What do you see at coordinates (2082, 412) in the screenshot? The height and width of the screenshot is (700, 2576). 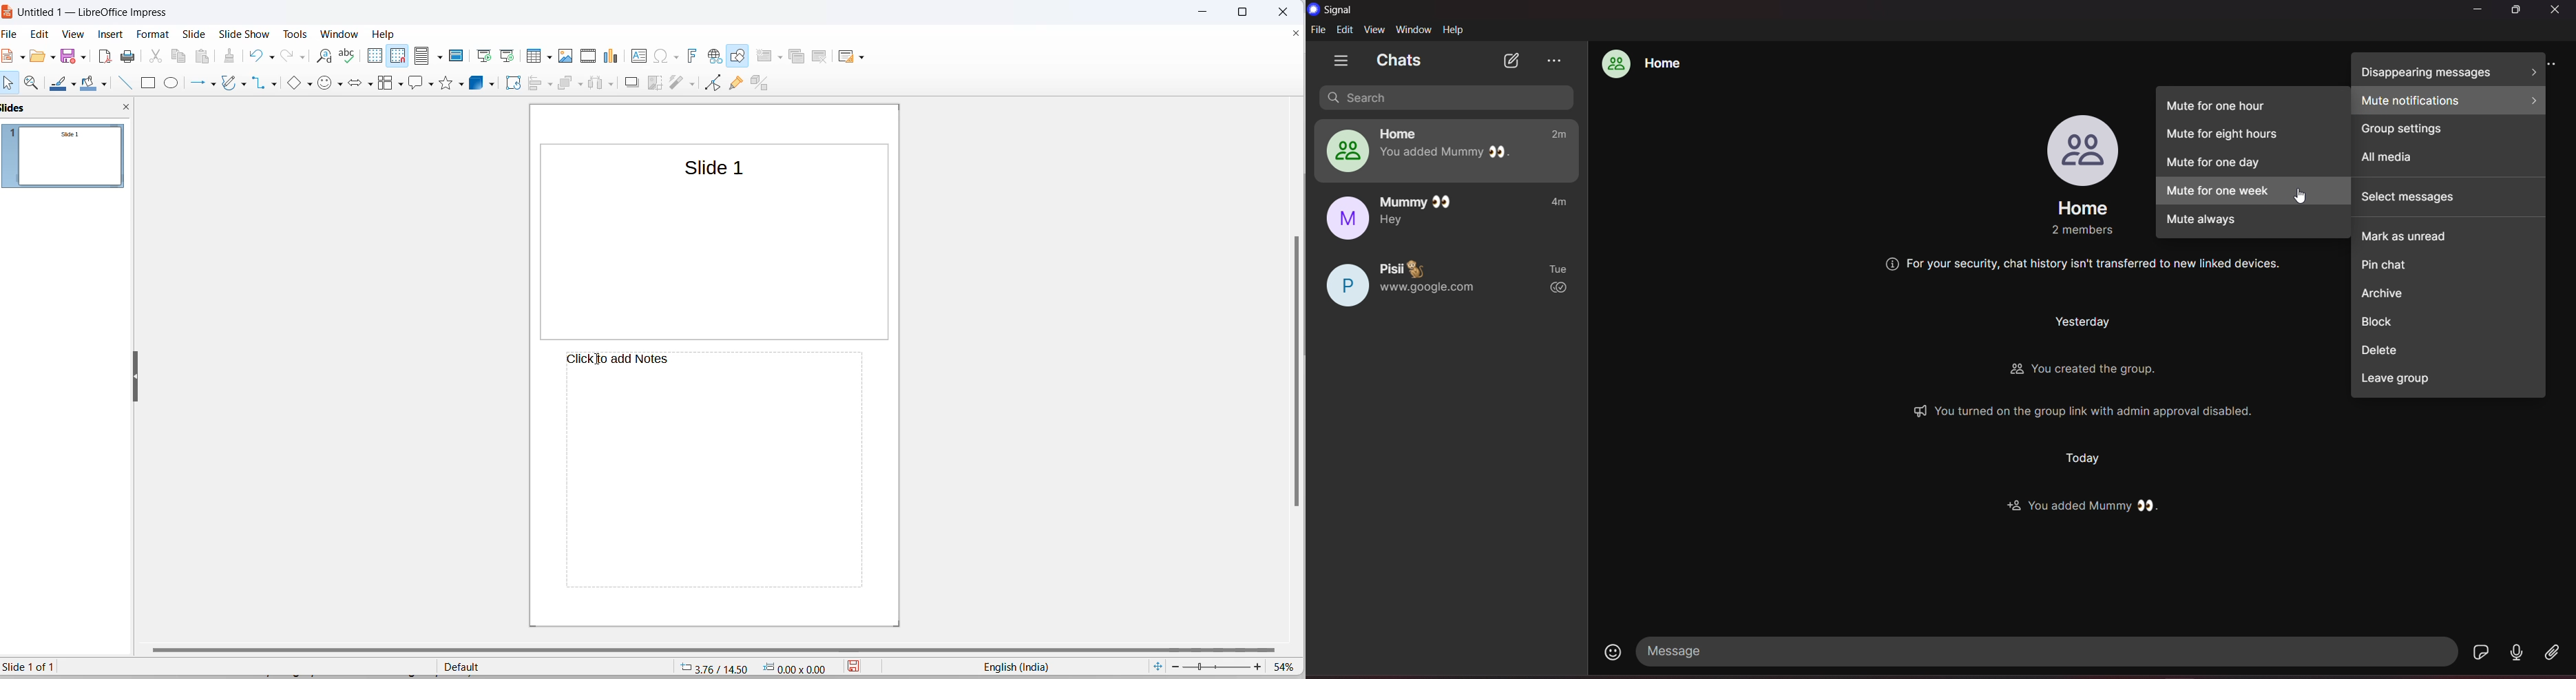 I see `` at bounding box center [2082, 412].